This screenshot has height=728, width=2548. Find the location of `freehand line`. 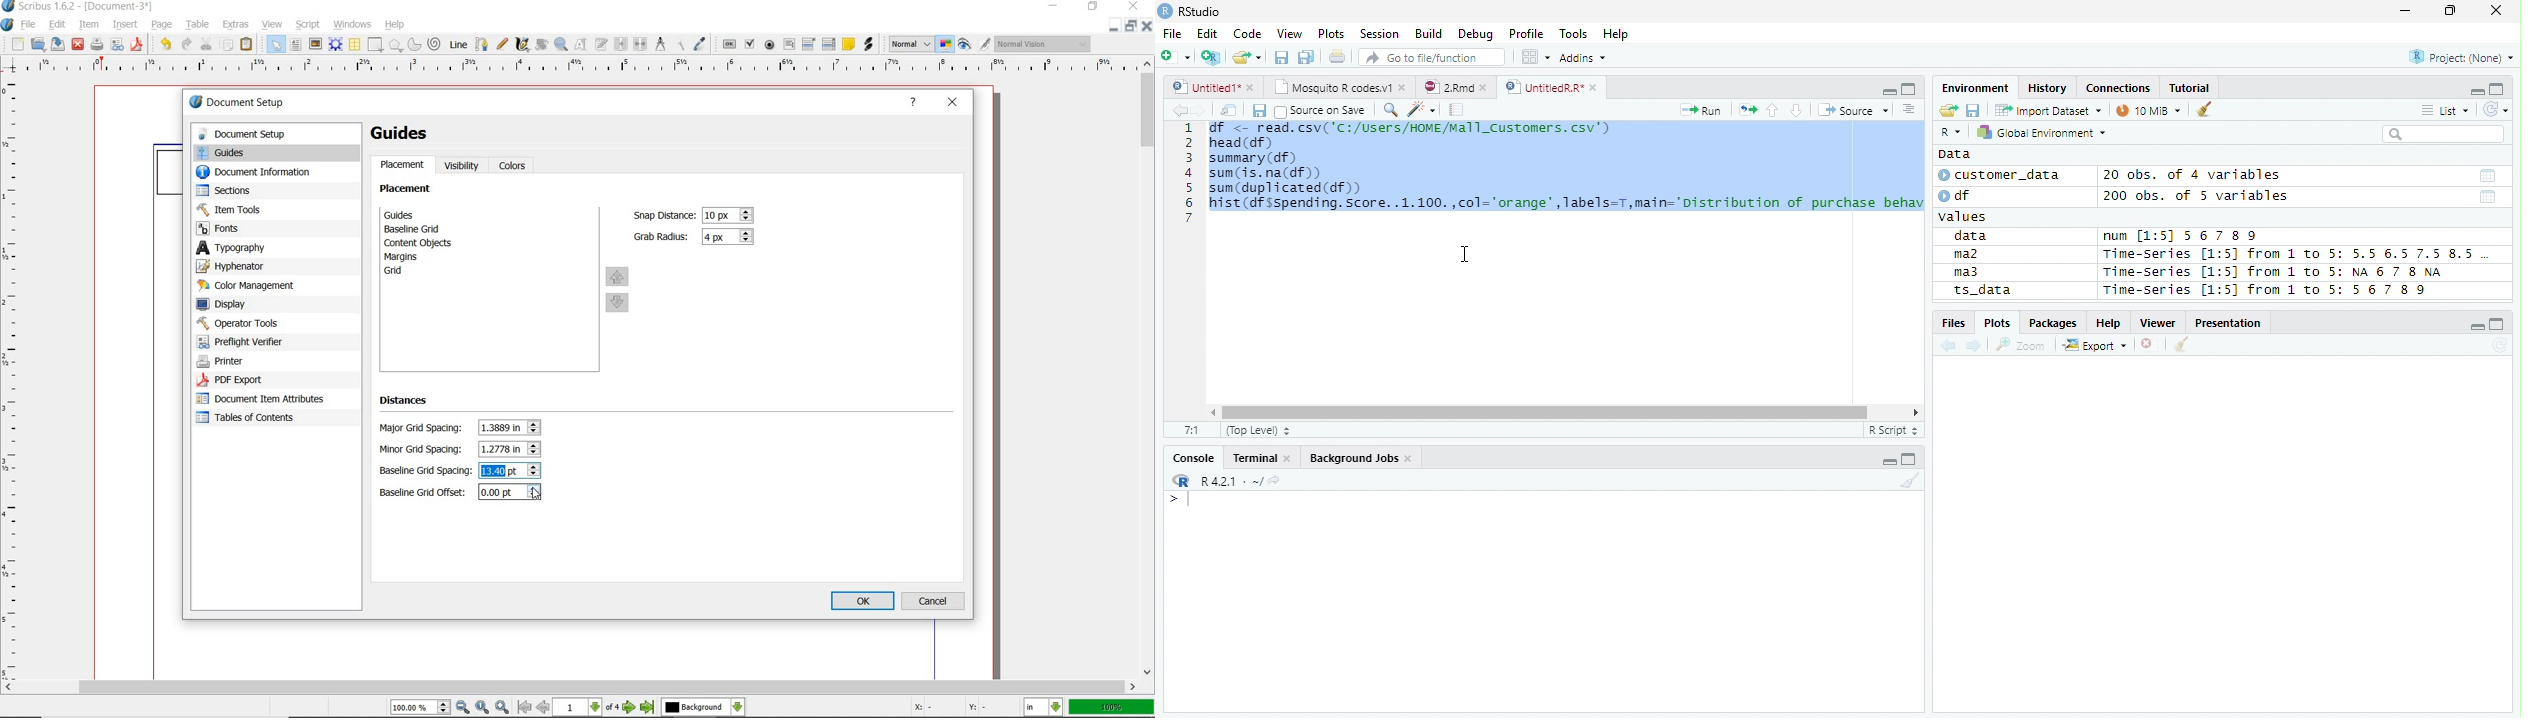

freehand line is located at coordinates (503, 45).